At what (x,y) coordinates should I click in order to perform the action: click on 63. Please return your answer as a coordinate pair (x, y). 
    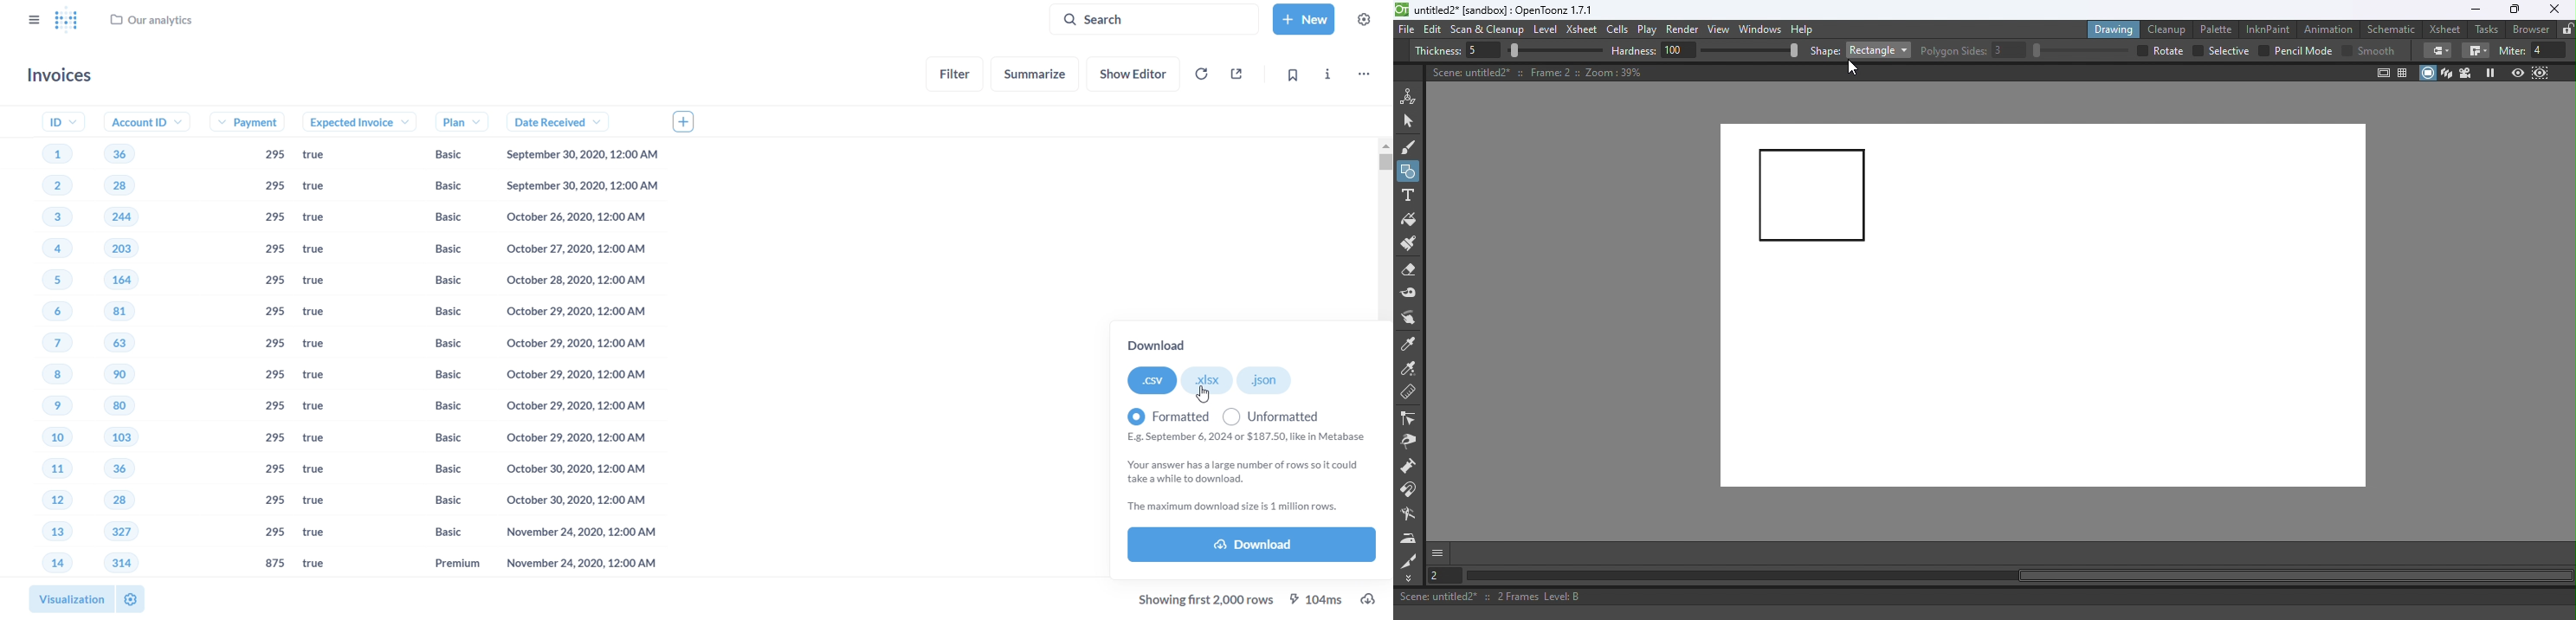
    Looking at the image, I should click on (125, 342).